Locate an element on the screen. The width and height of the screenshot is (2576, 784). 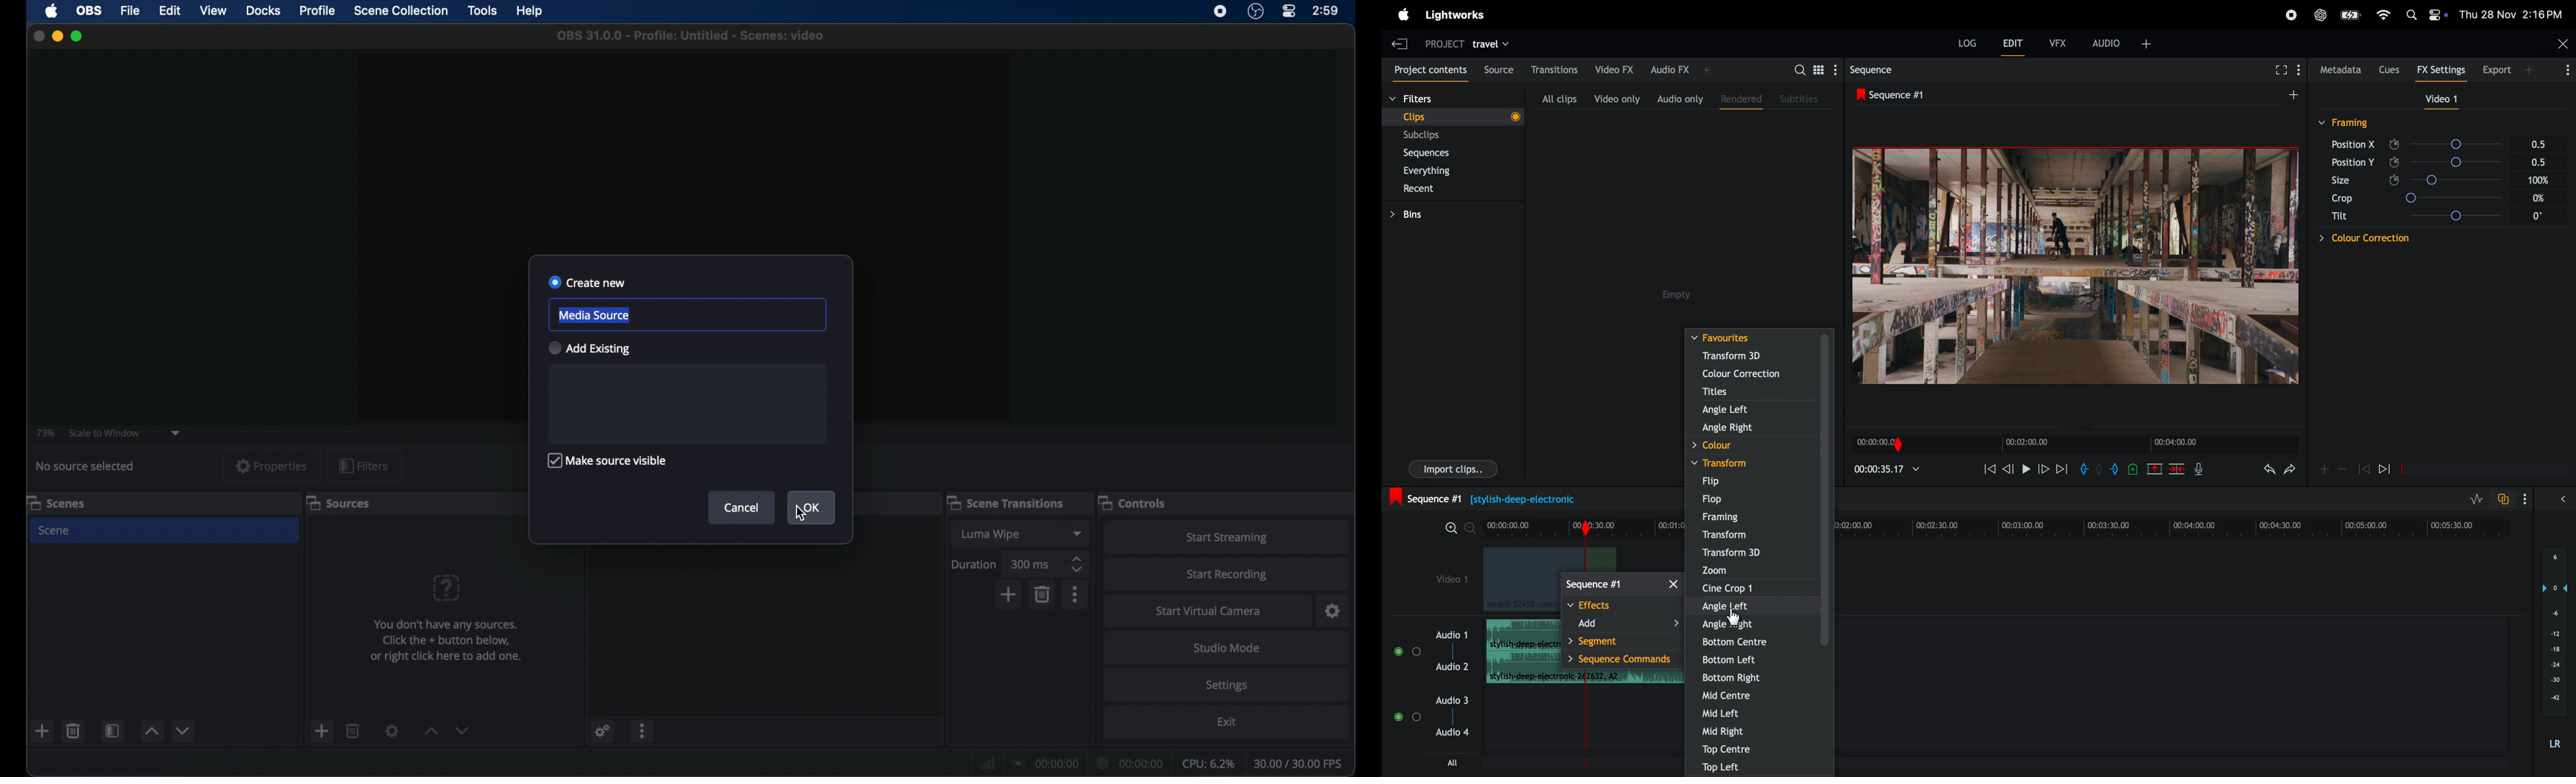
more options is located at coordinates (1076, 595).